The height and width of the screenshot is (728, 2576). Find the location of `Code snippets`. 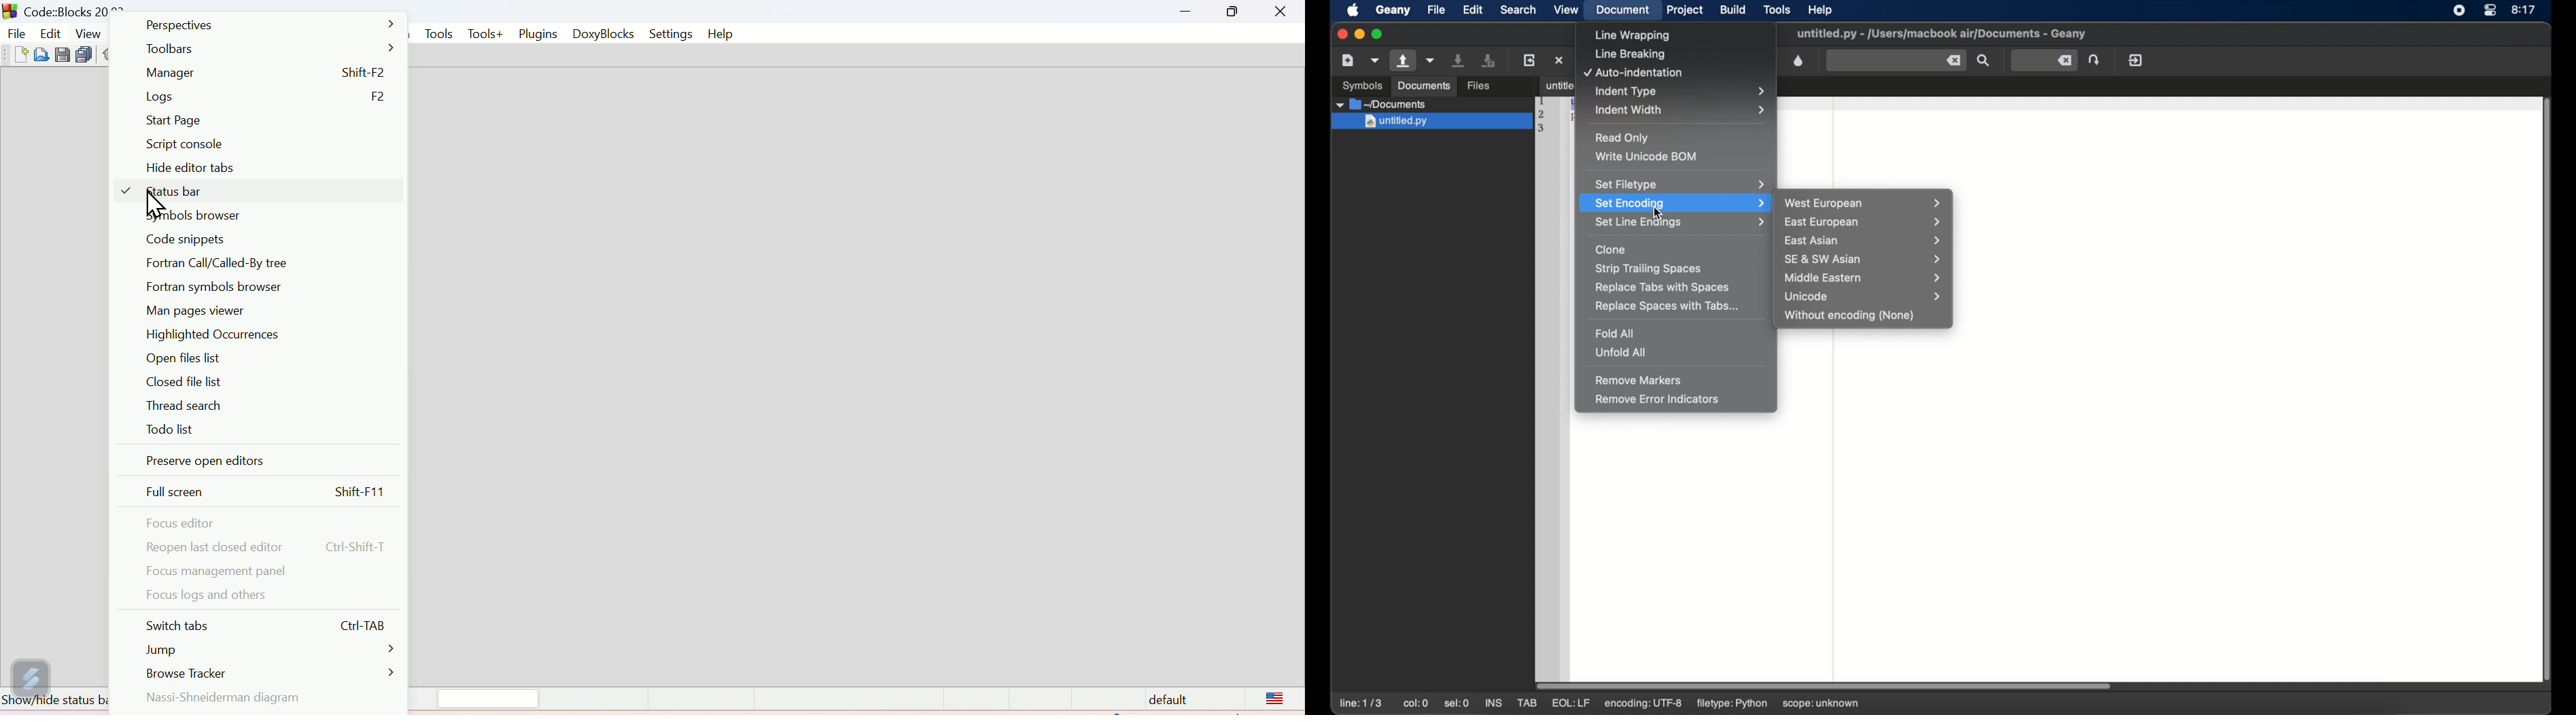

Code snippets is located at coordinates (192, 241).